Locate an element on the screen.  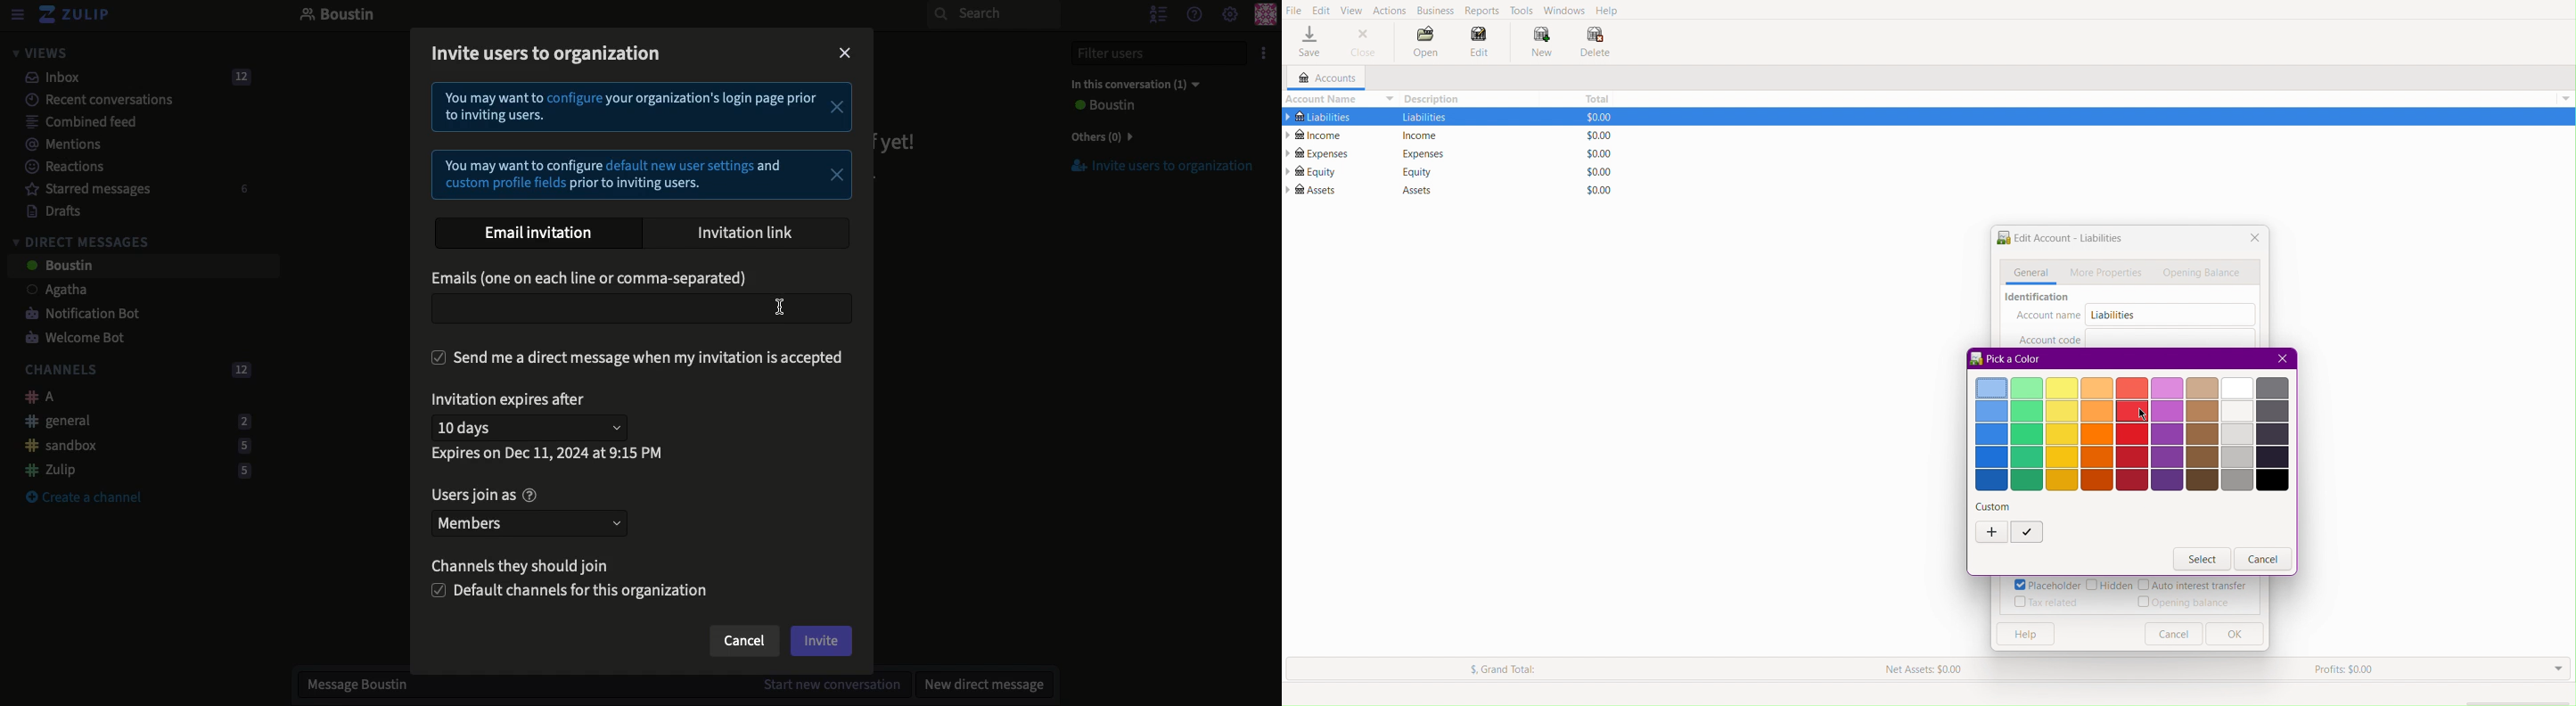
Invite users to organization is located at coordinates (1153, 167).